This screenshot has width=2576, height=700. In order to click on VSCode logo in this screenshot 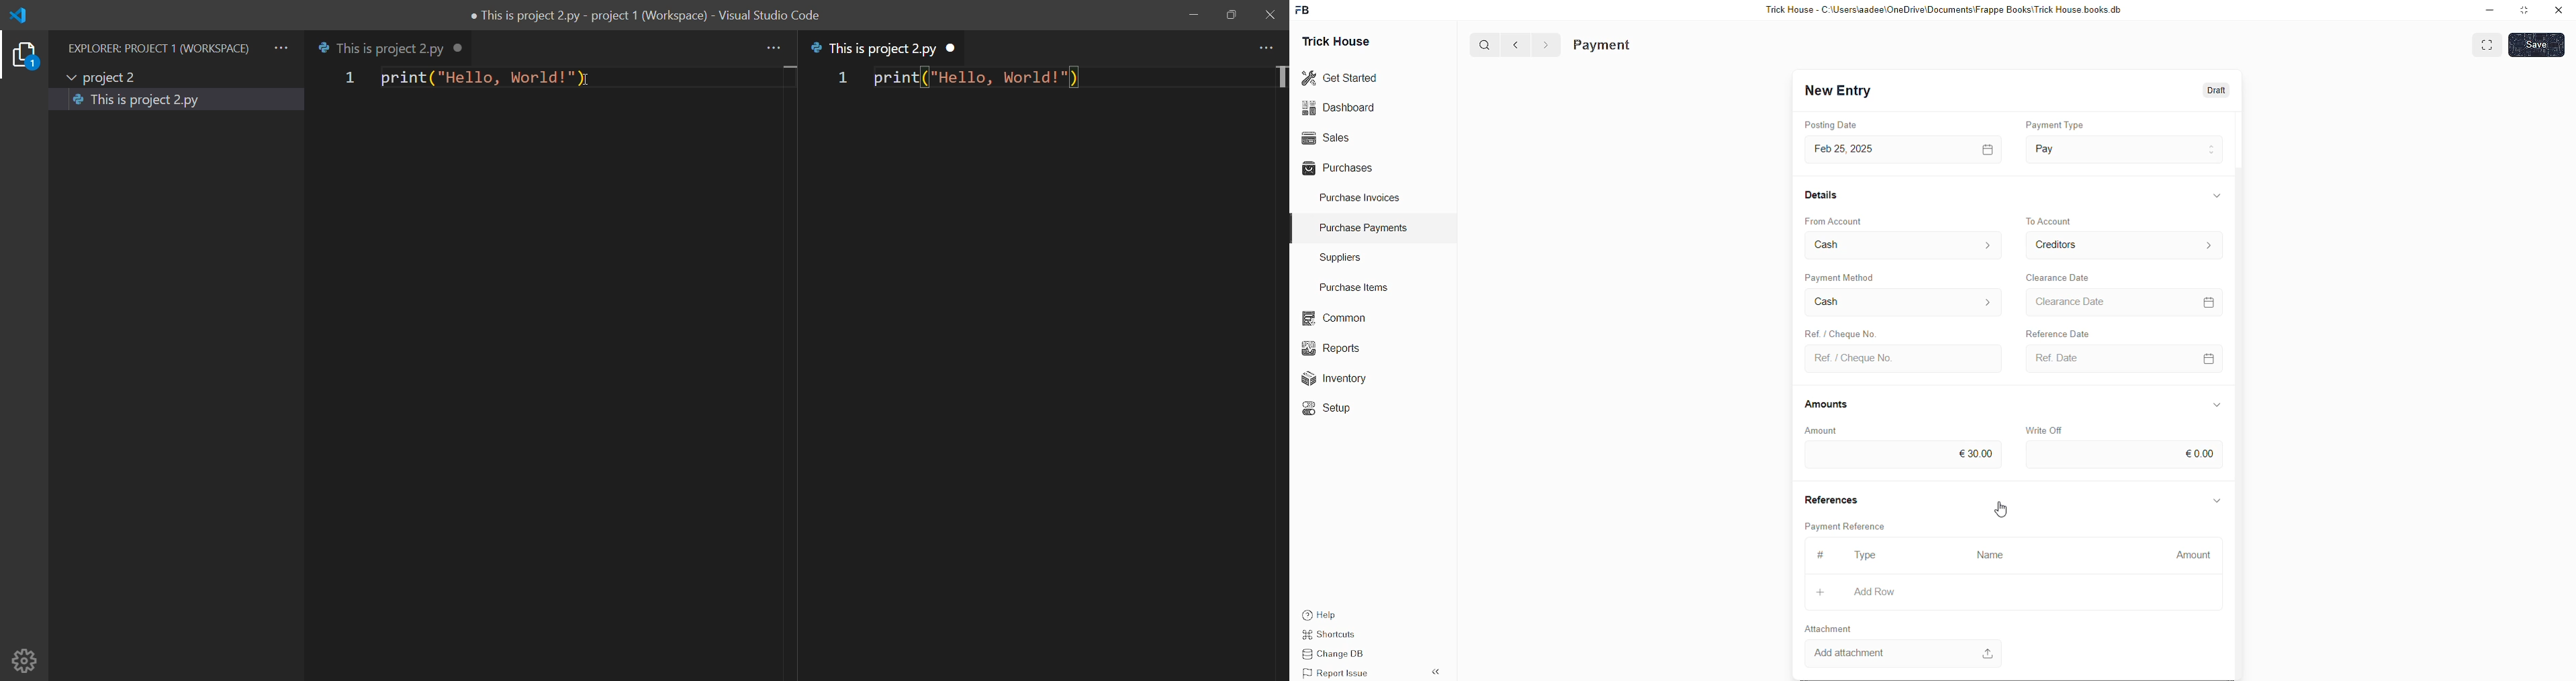, I will do `click(26, 15)`.